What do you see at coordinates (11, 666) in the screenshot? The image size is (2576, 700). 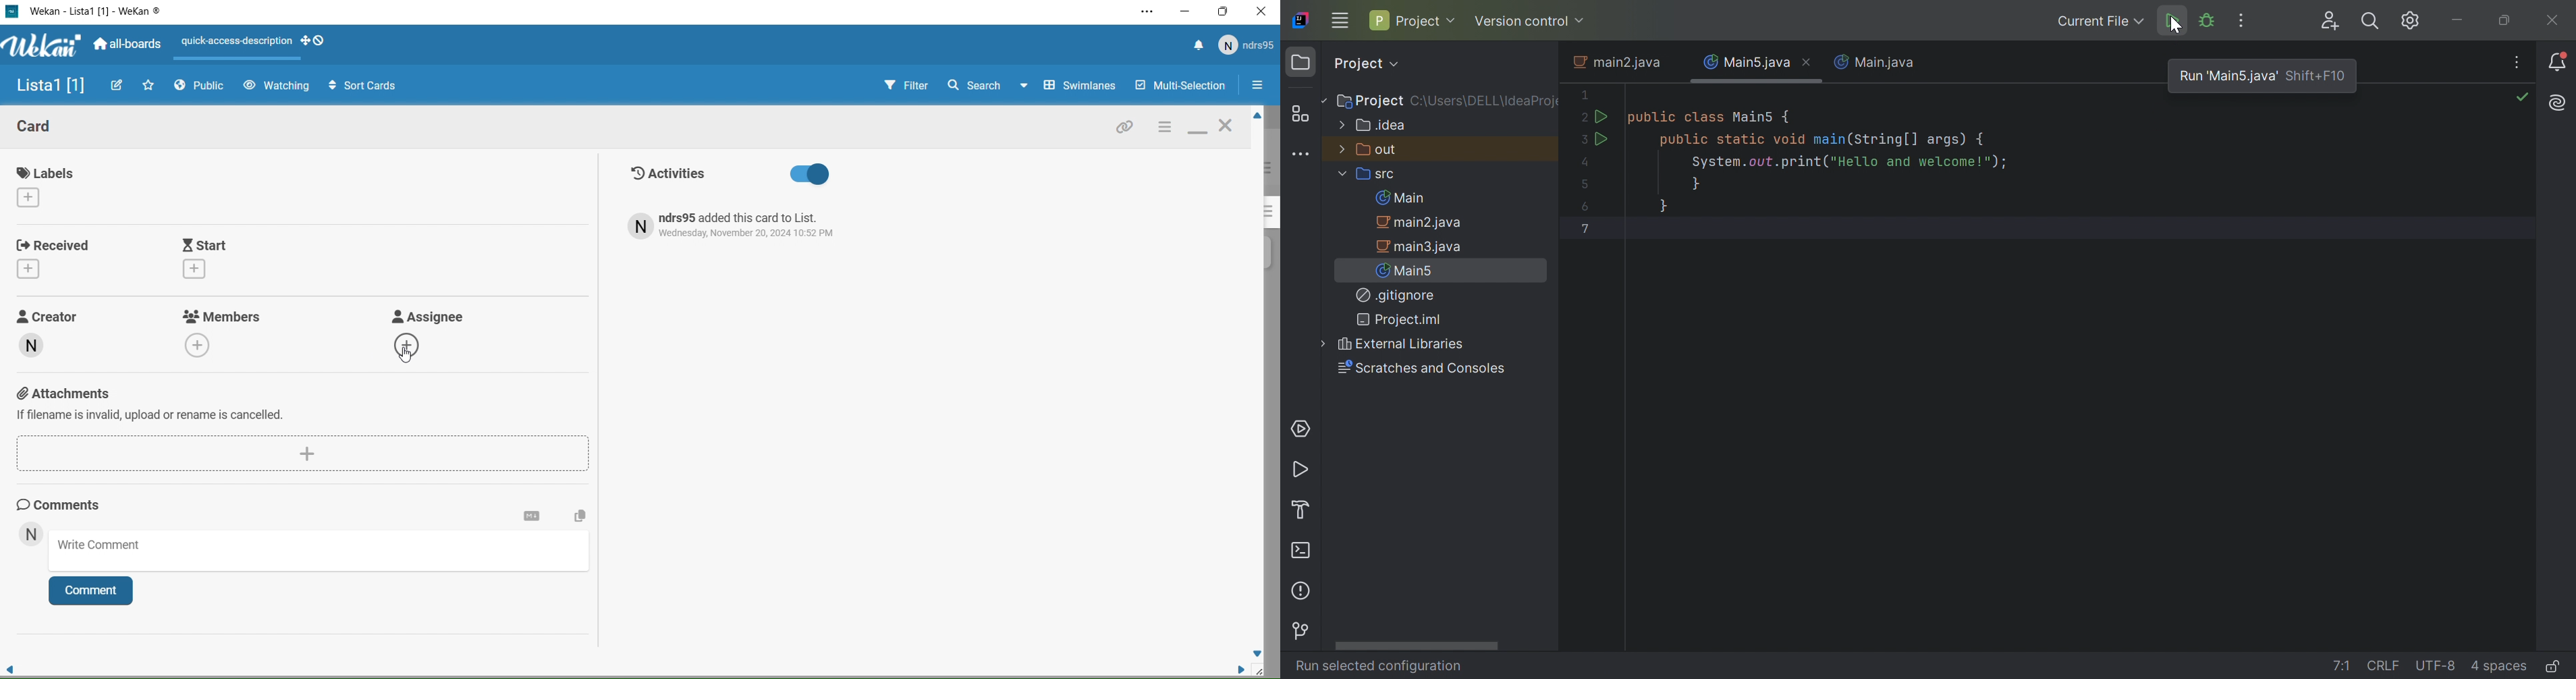 I see `move left` at bounding box center [11, 666].